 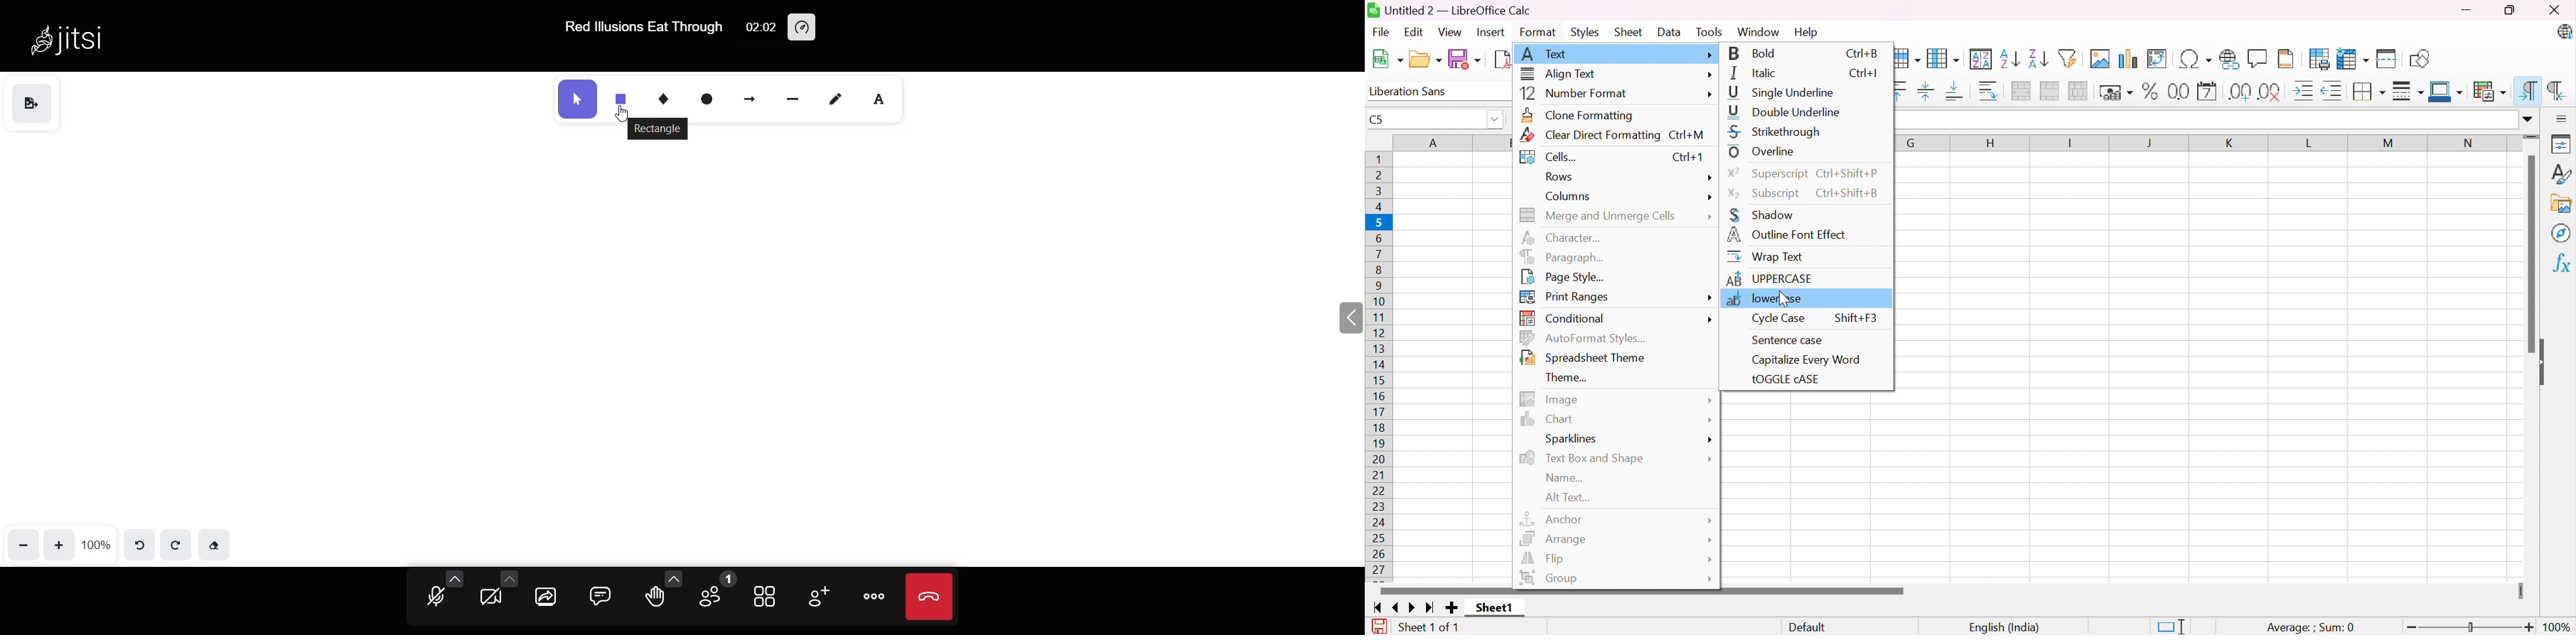 What do you see at coordinates (1578, 94) in the screenshot?
I see `Number Format` at bounding box center [1578, 94].